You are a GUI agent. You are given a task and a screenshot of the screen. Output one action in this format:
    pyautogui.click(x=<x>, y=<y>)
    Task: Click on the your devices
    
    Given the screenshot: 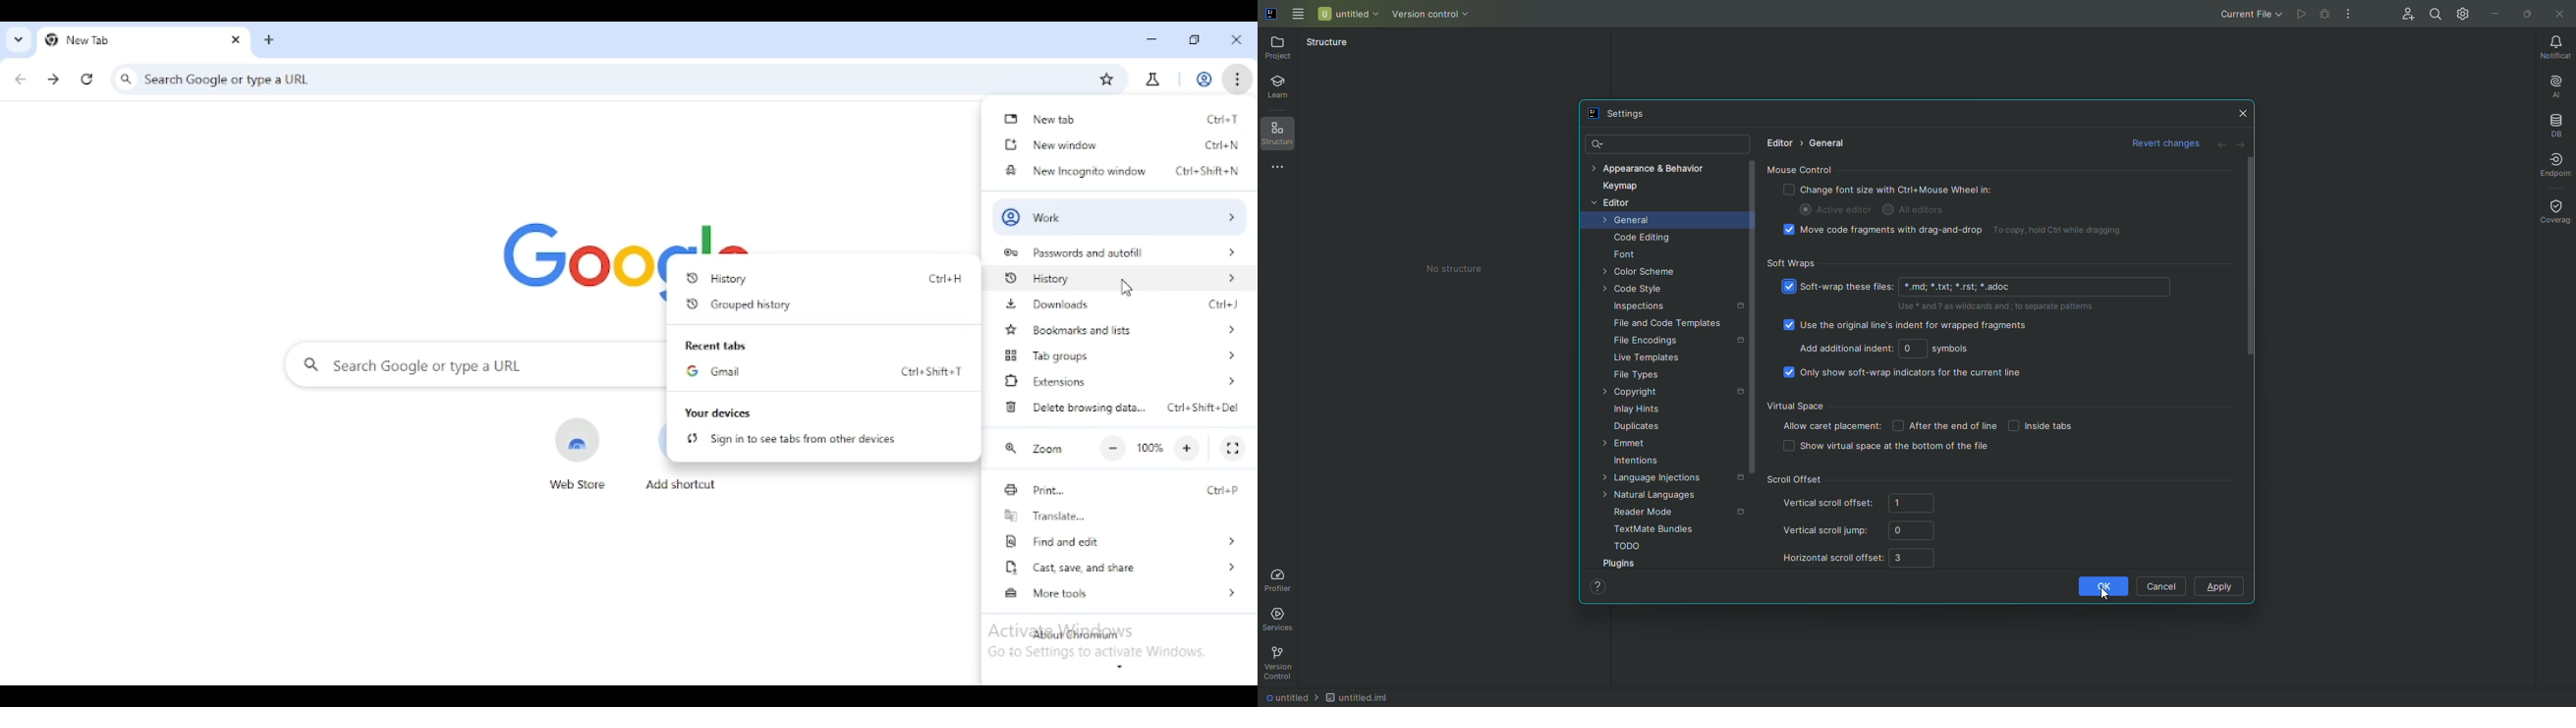 What is the action you would take?
    pyautogui.click(x=717, y=412)
    